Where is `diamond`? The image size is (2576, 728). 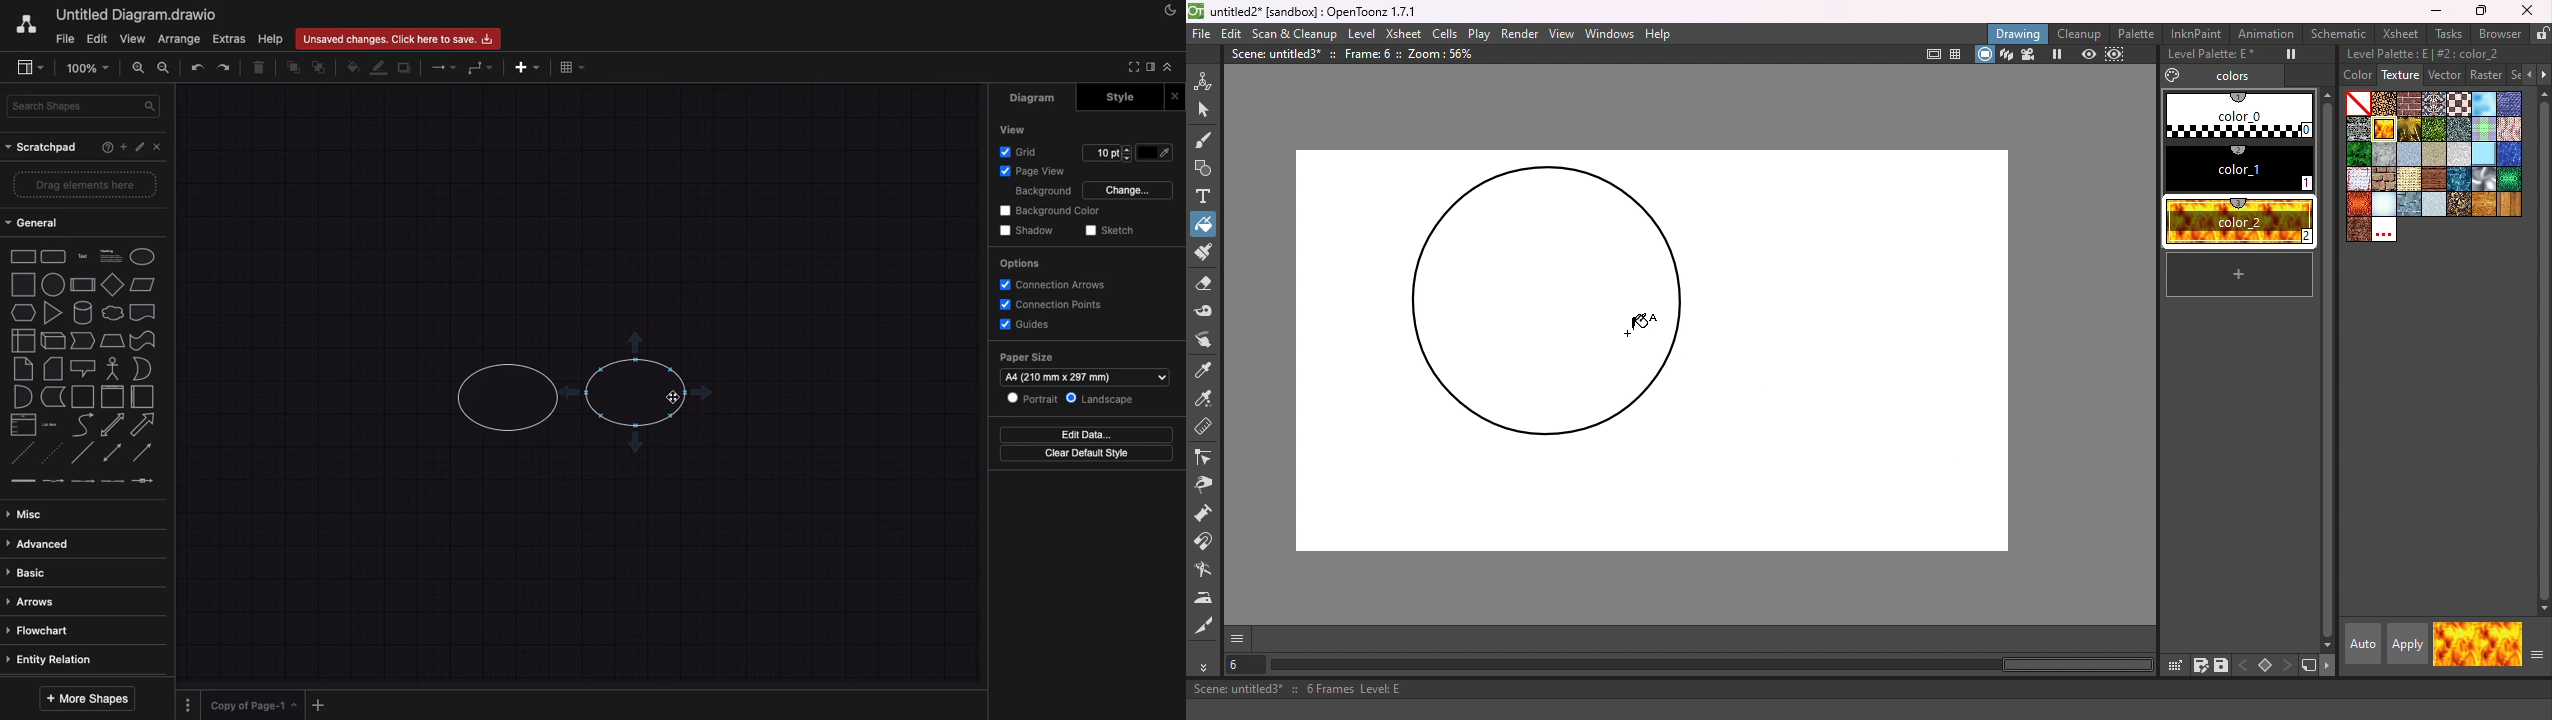 diamond is located at coordinates (114, 284).